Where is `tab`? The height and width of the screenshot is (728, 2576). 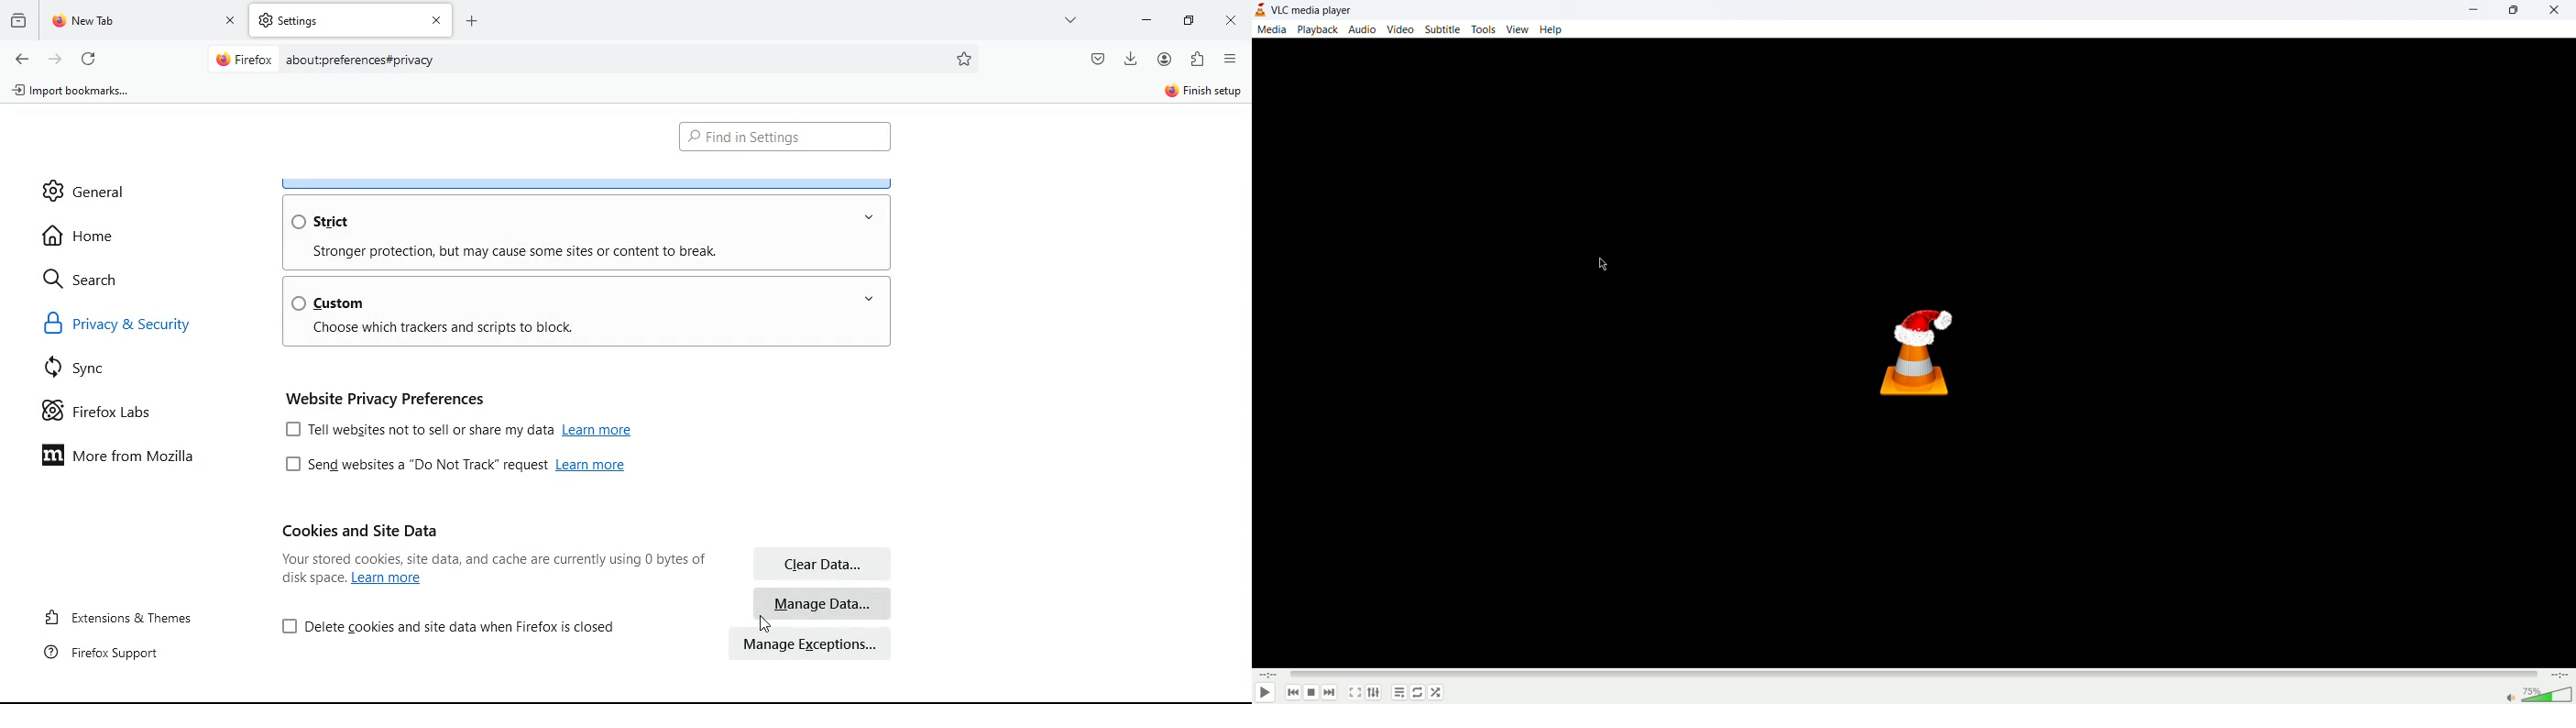 tab is located at coordinates (145, 21).